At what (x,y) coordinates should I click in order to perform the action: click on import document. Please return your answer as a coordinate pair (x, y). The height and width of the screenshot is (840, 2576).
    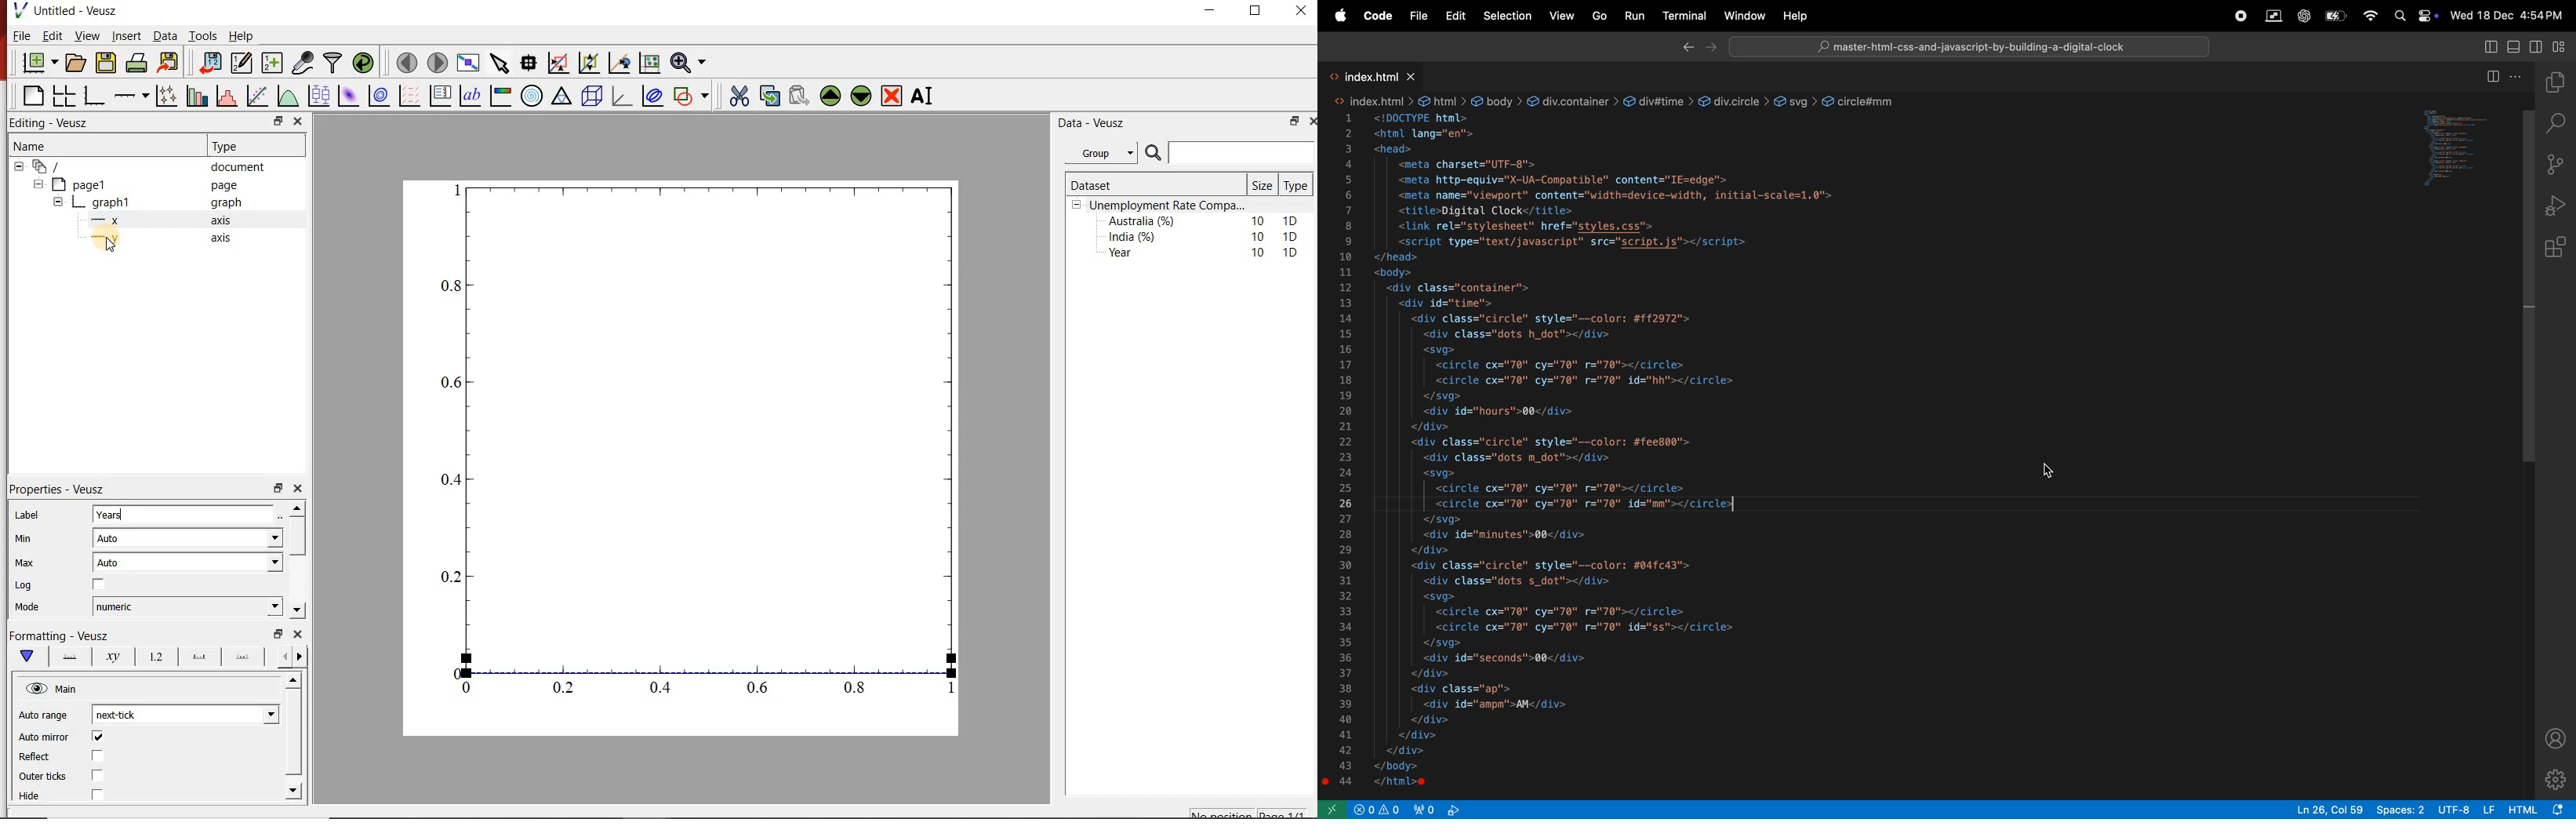
    Looking at the image, I should click on (212, 61).